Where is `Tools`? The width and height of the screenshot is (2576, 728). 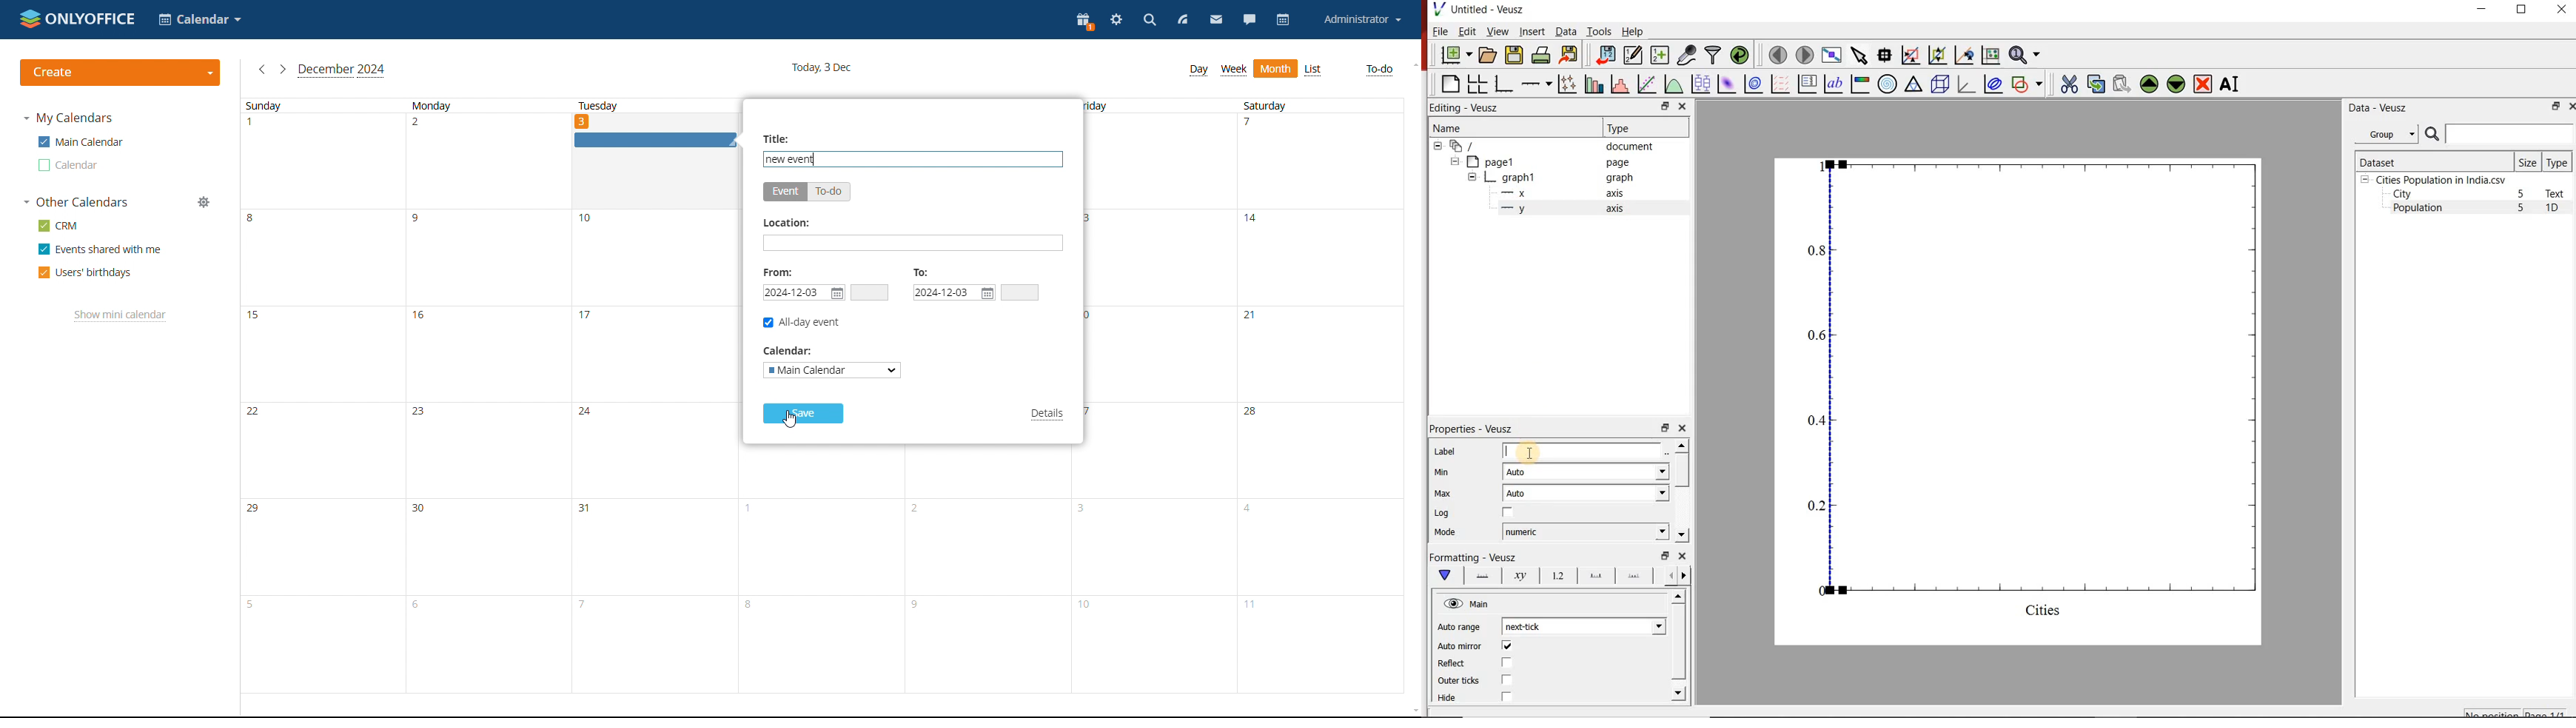
Tools is located at coordinates (1598, 31).